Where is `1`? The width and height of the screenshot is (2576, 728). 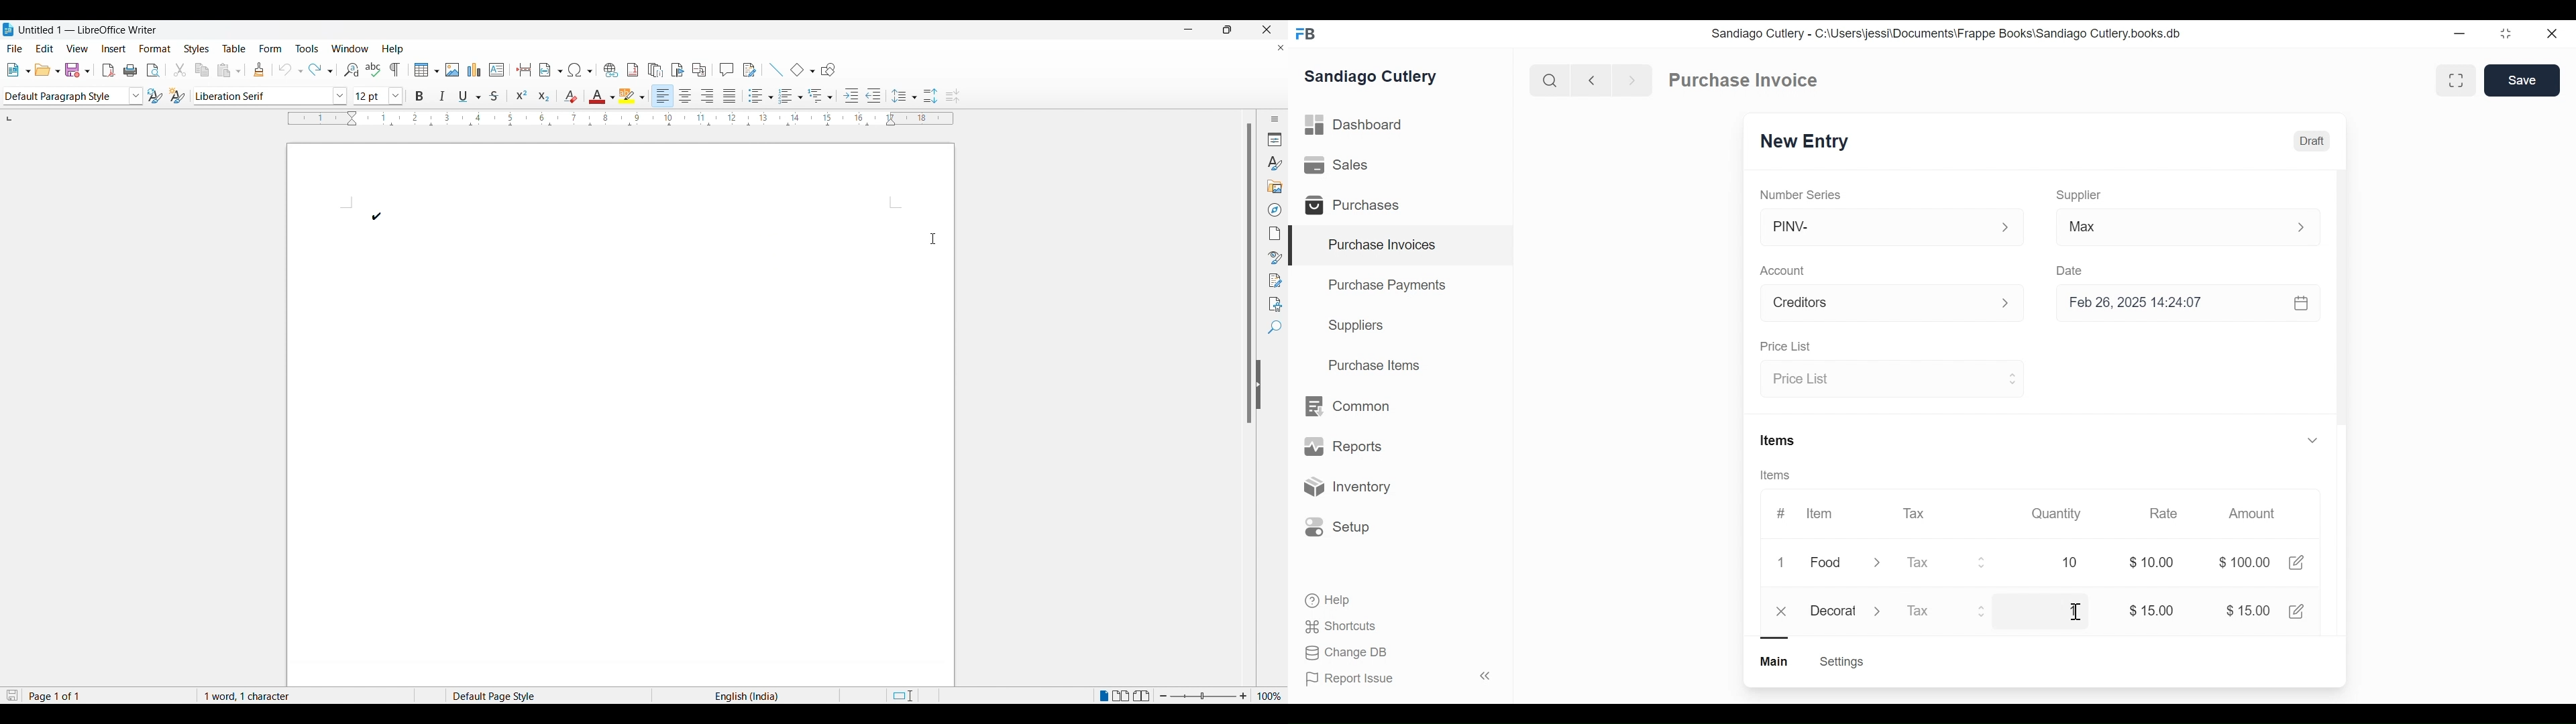 1 is located at coordinates (2067, 611).